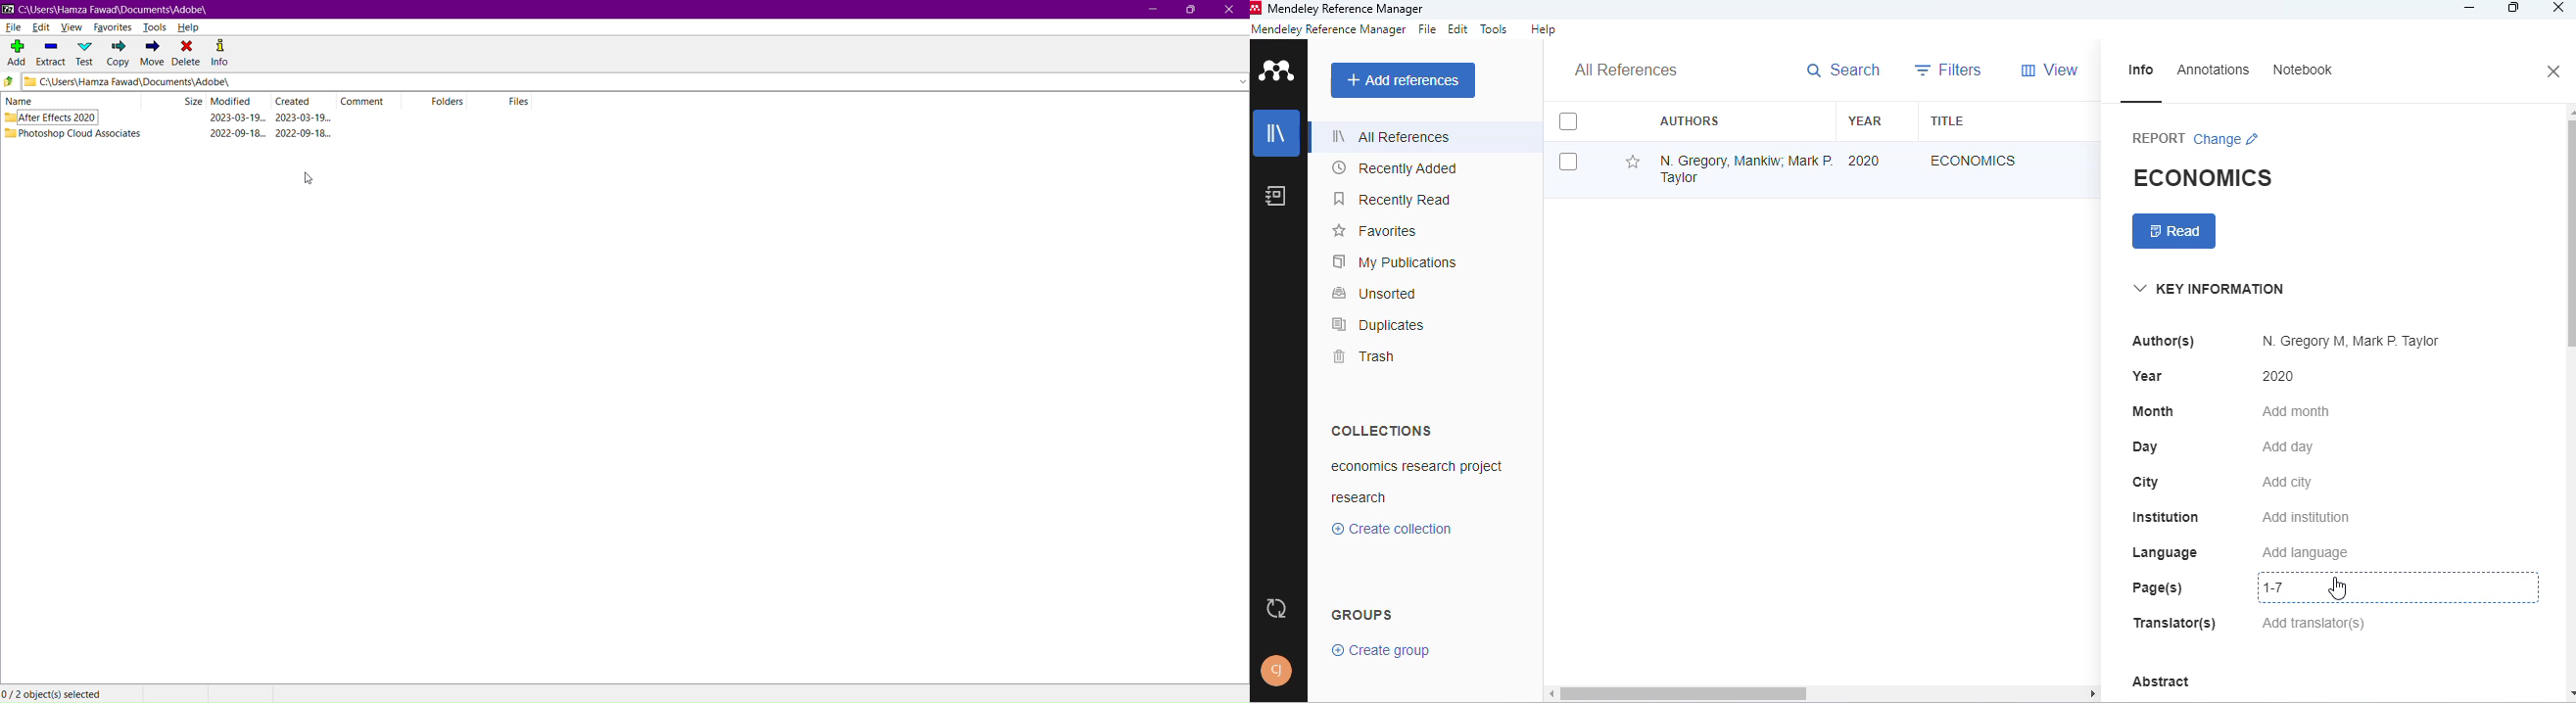 Image resolution: width=2576 pixels, height=728 pixels. Describe the element at coordinates (304, 133) in the screenshot. I see `created date & time` at that location.